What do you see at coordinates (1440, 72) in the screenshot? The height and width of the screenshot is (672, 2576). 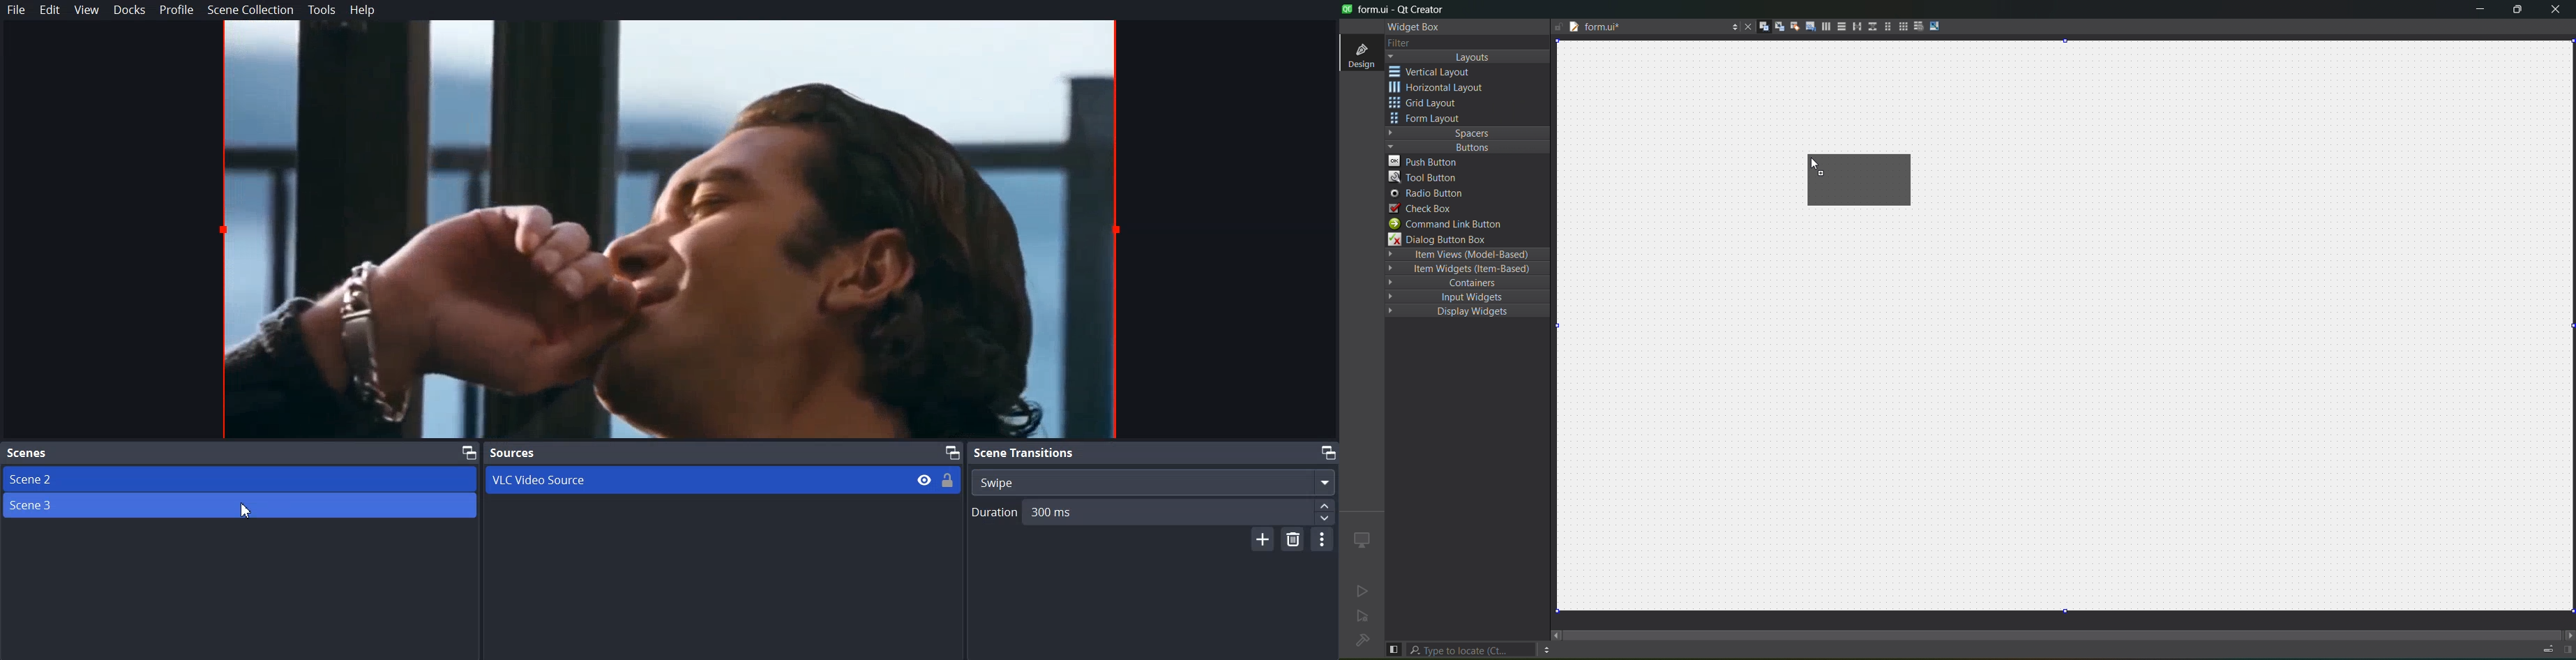 I see `vertical layout` at bounding box center [1440, 72].